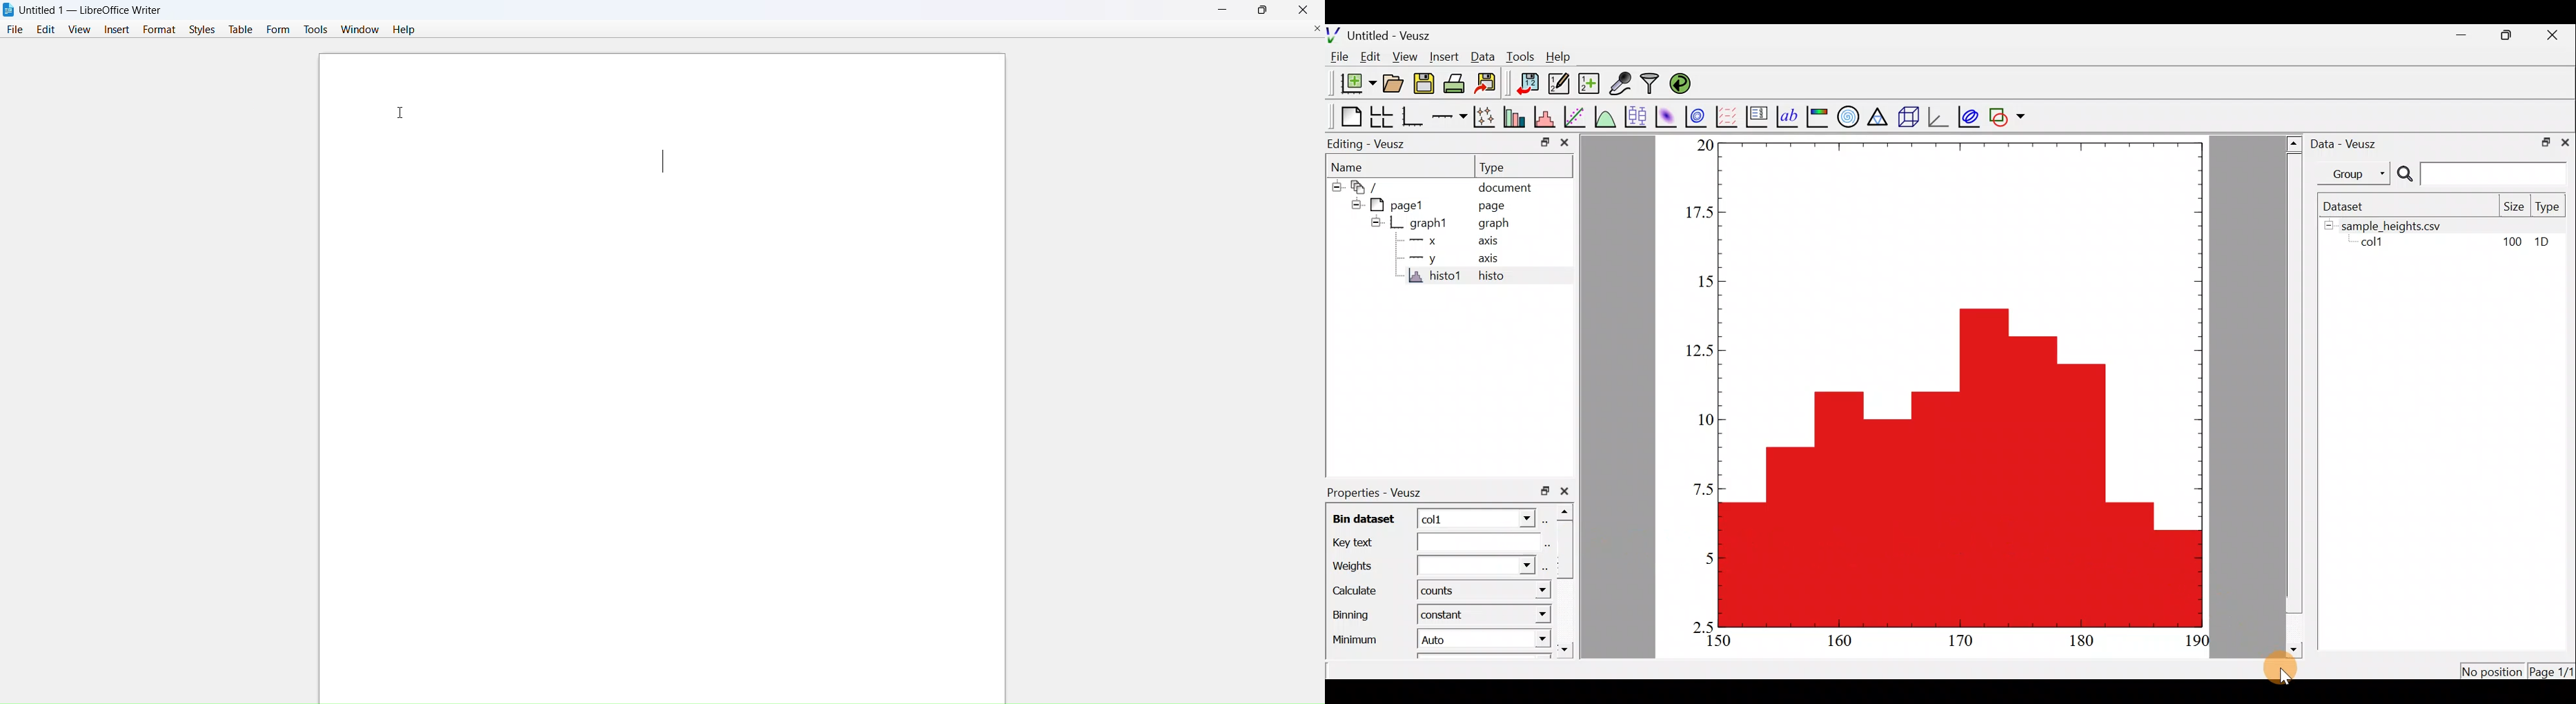 This screenshot has height=728, width=2576. Describe the element at coordinates (1440, 592) in the screenshot. I see `counts` at that location.